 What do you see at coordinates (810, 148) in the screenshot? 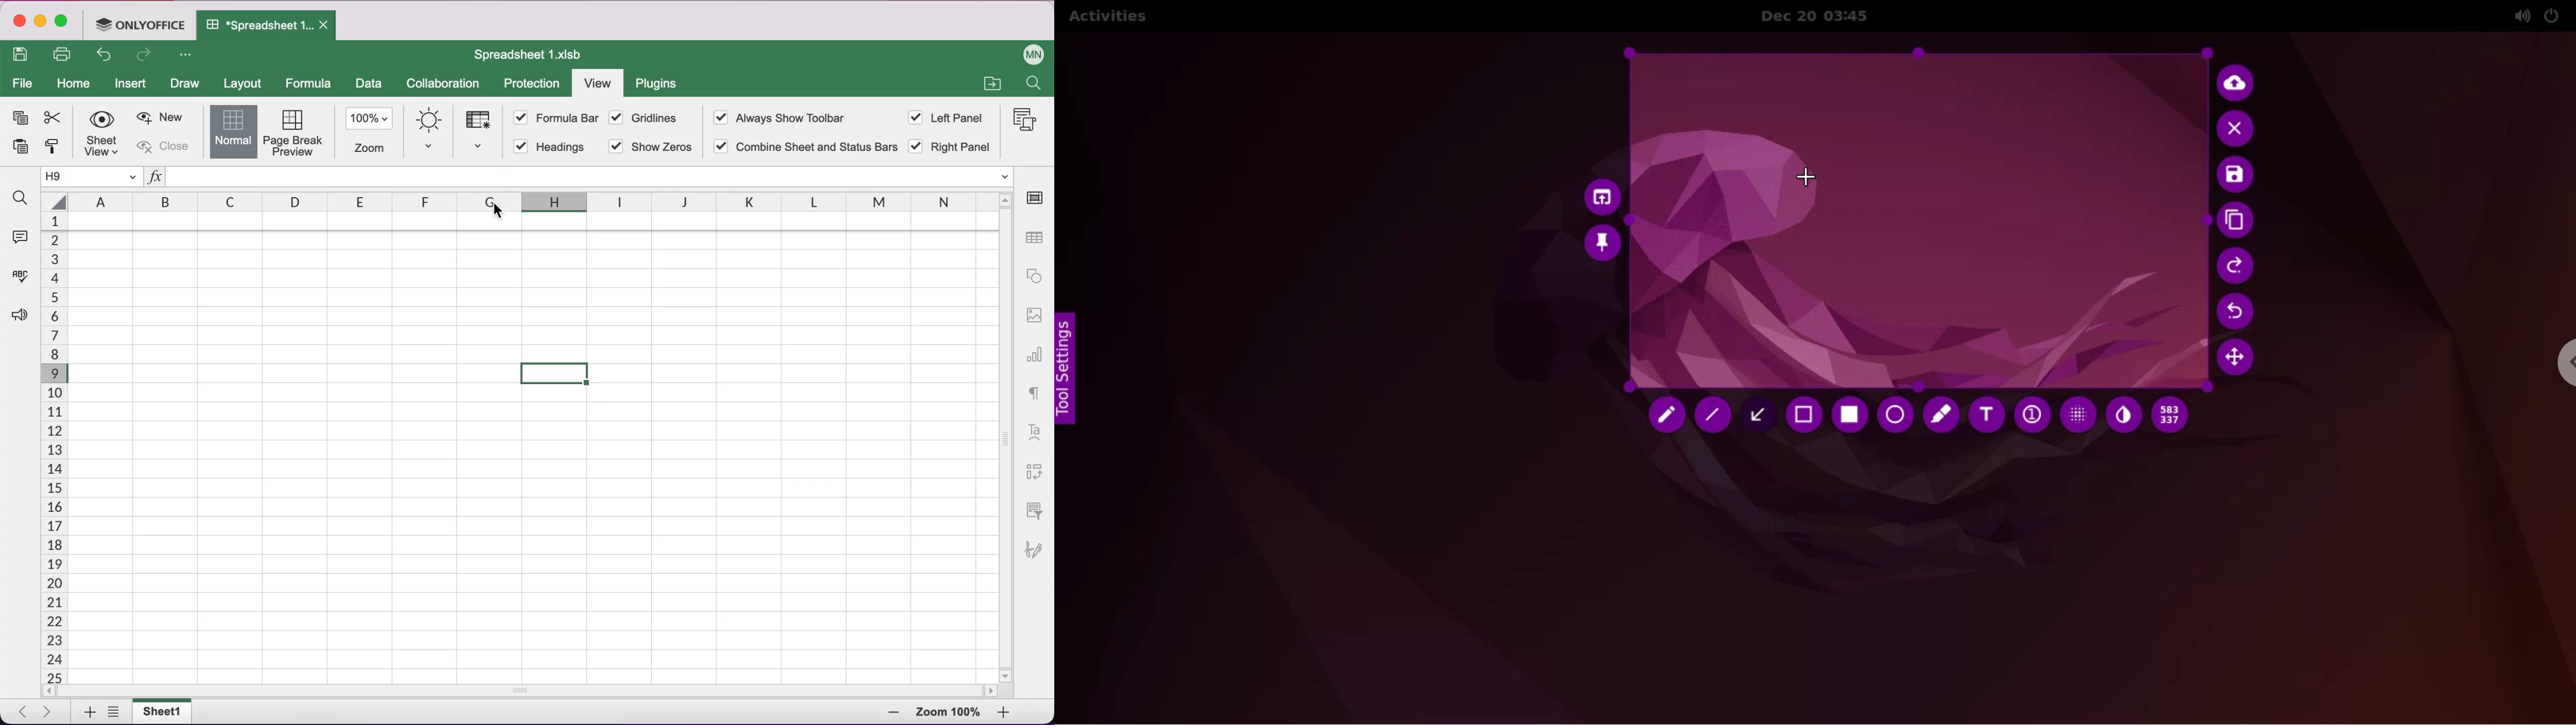
I see `combine sheet` at bounding box center [810, 148].